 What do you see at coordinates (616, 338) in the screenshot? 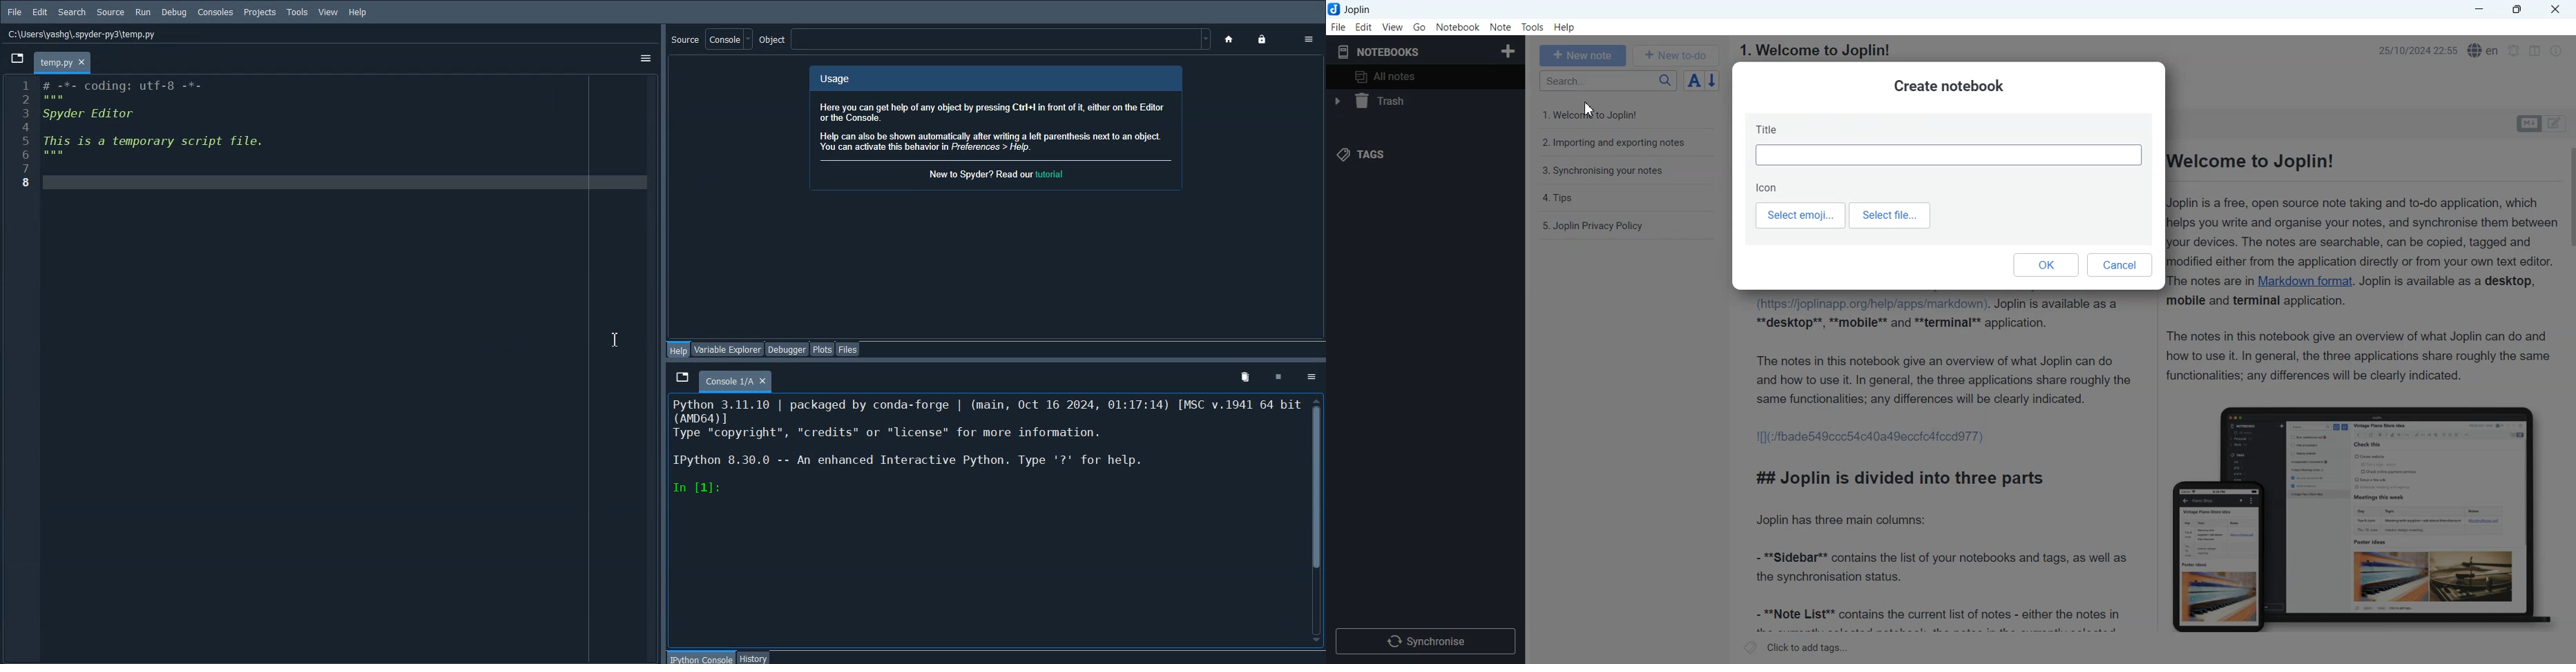
I see `Text Cursor` at bounding box center [616, 338].